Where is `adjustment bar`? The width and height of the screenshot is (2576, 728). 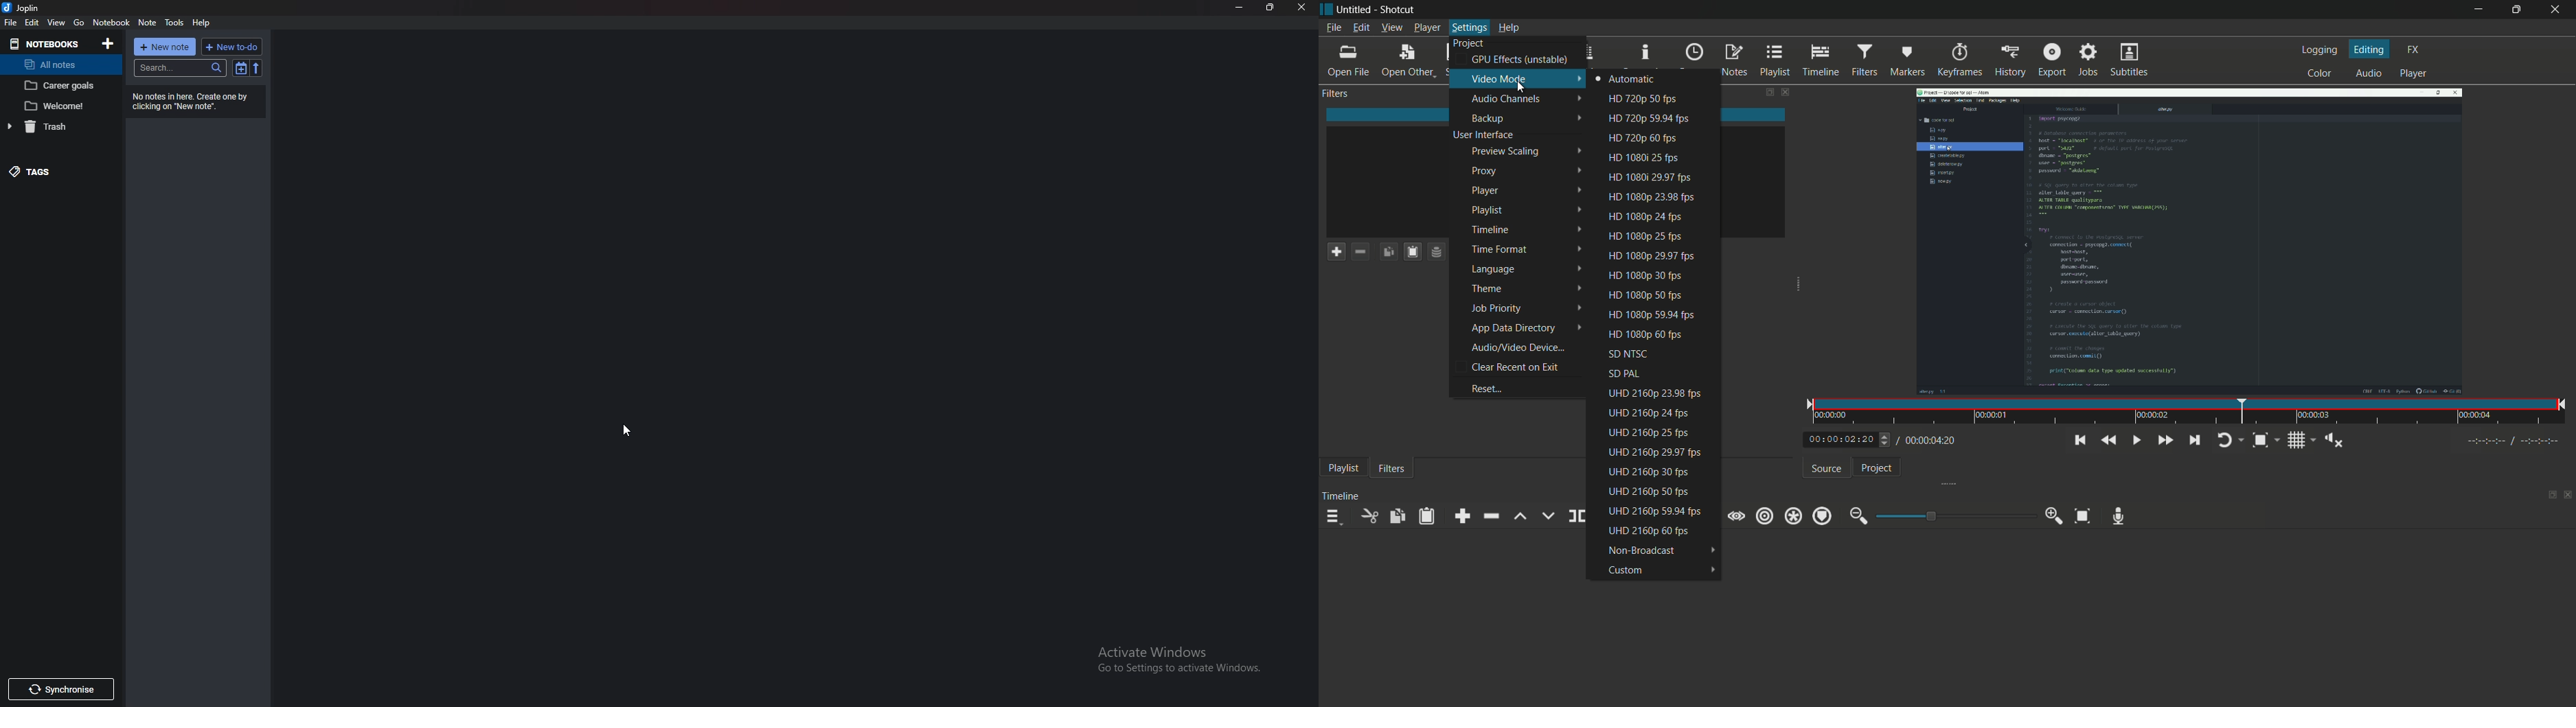 adjustment bar is located at coordinates (1956, 515).